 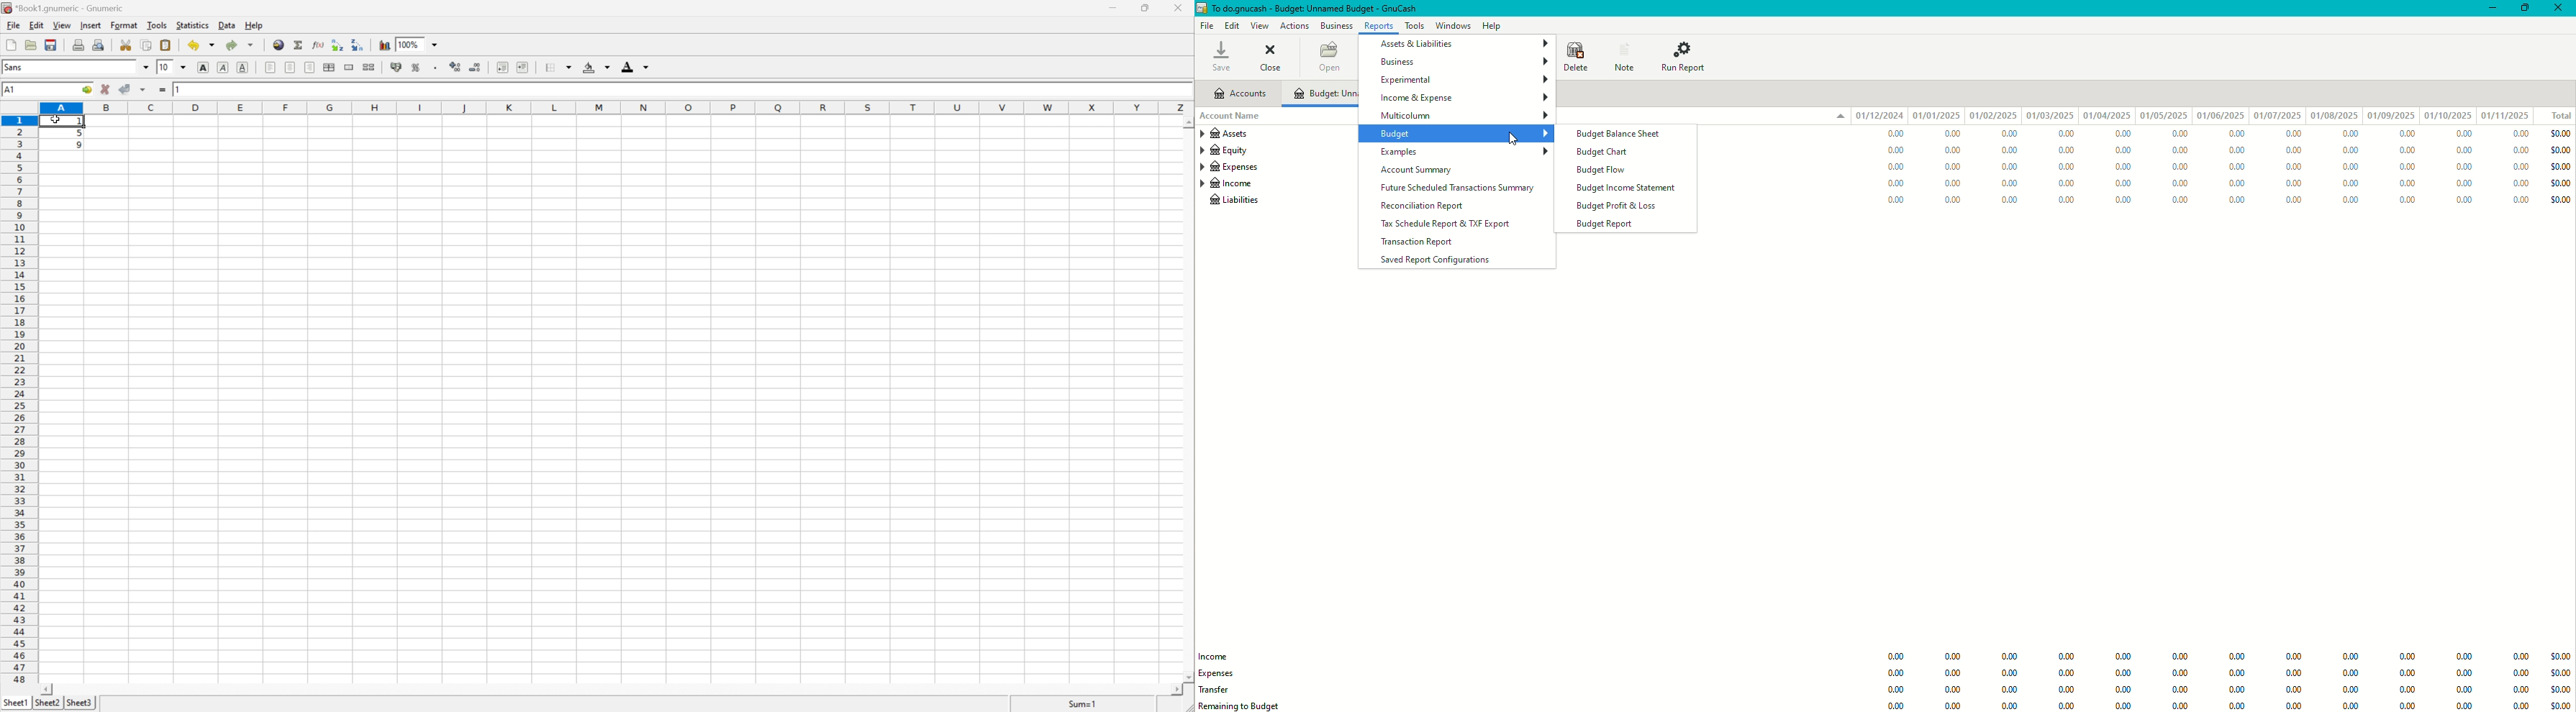 I want to click on 0.00, so click(x=2462, y=673).